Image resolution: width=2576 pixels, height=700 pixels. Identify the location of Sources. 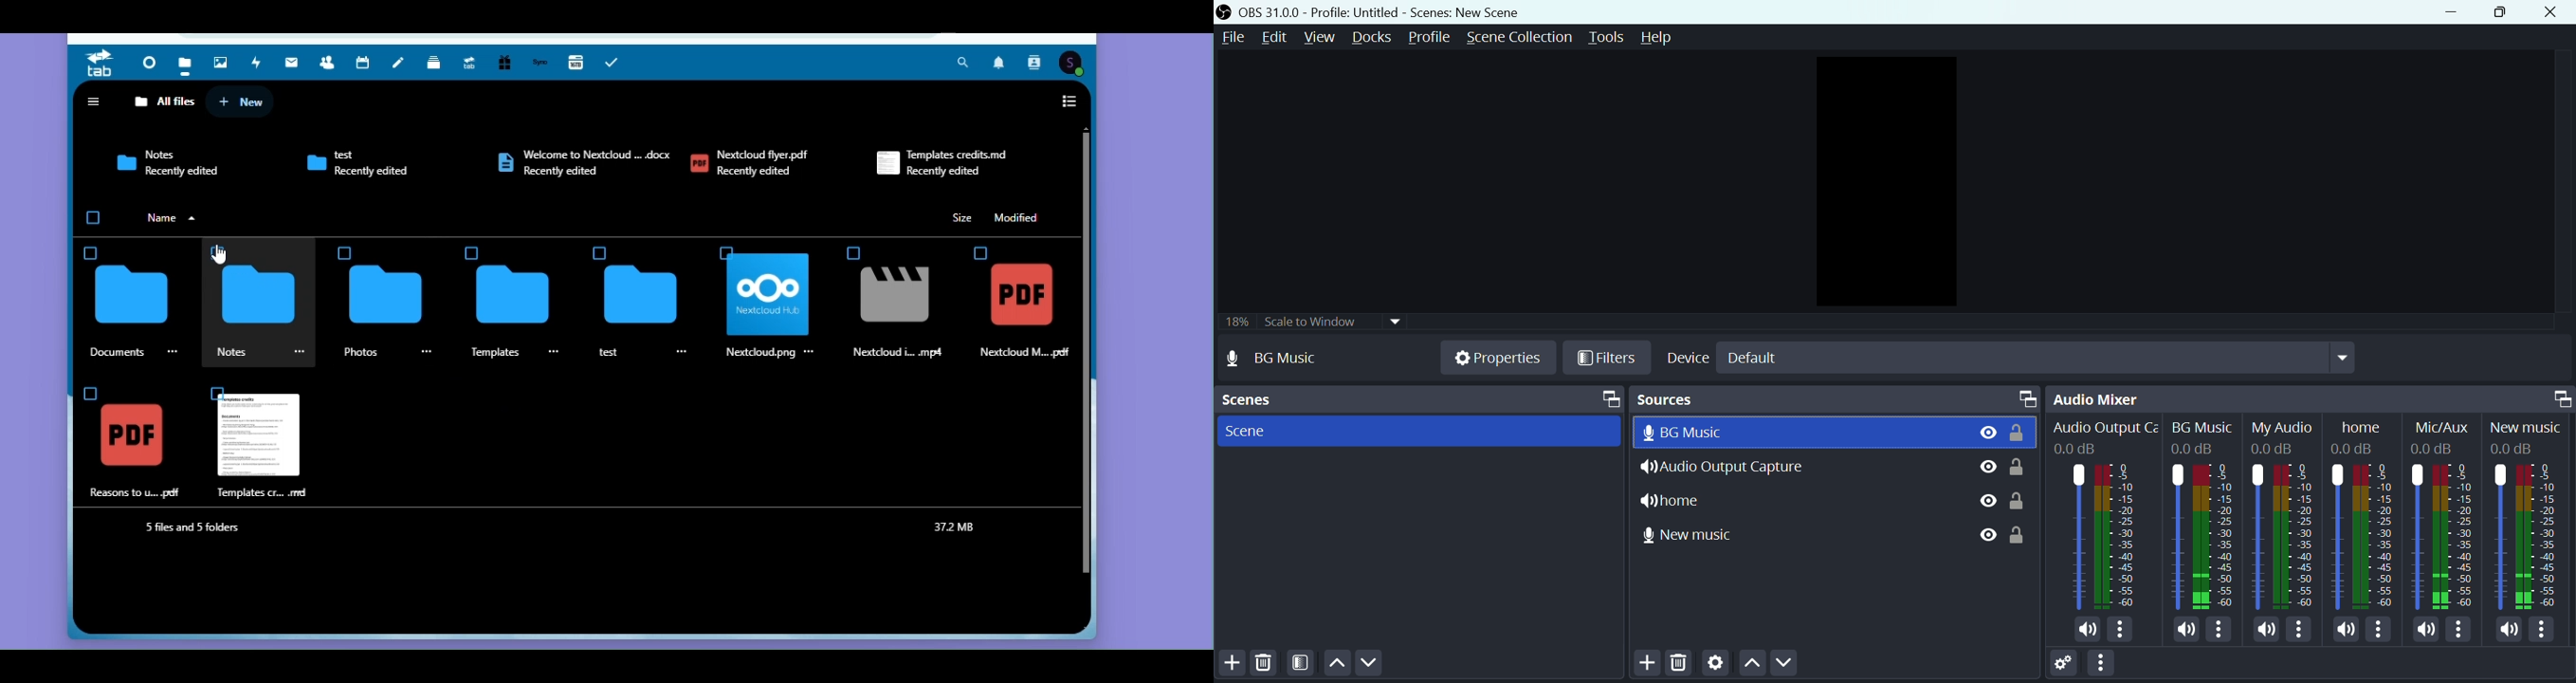
(1717, 398).